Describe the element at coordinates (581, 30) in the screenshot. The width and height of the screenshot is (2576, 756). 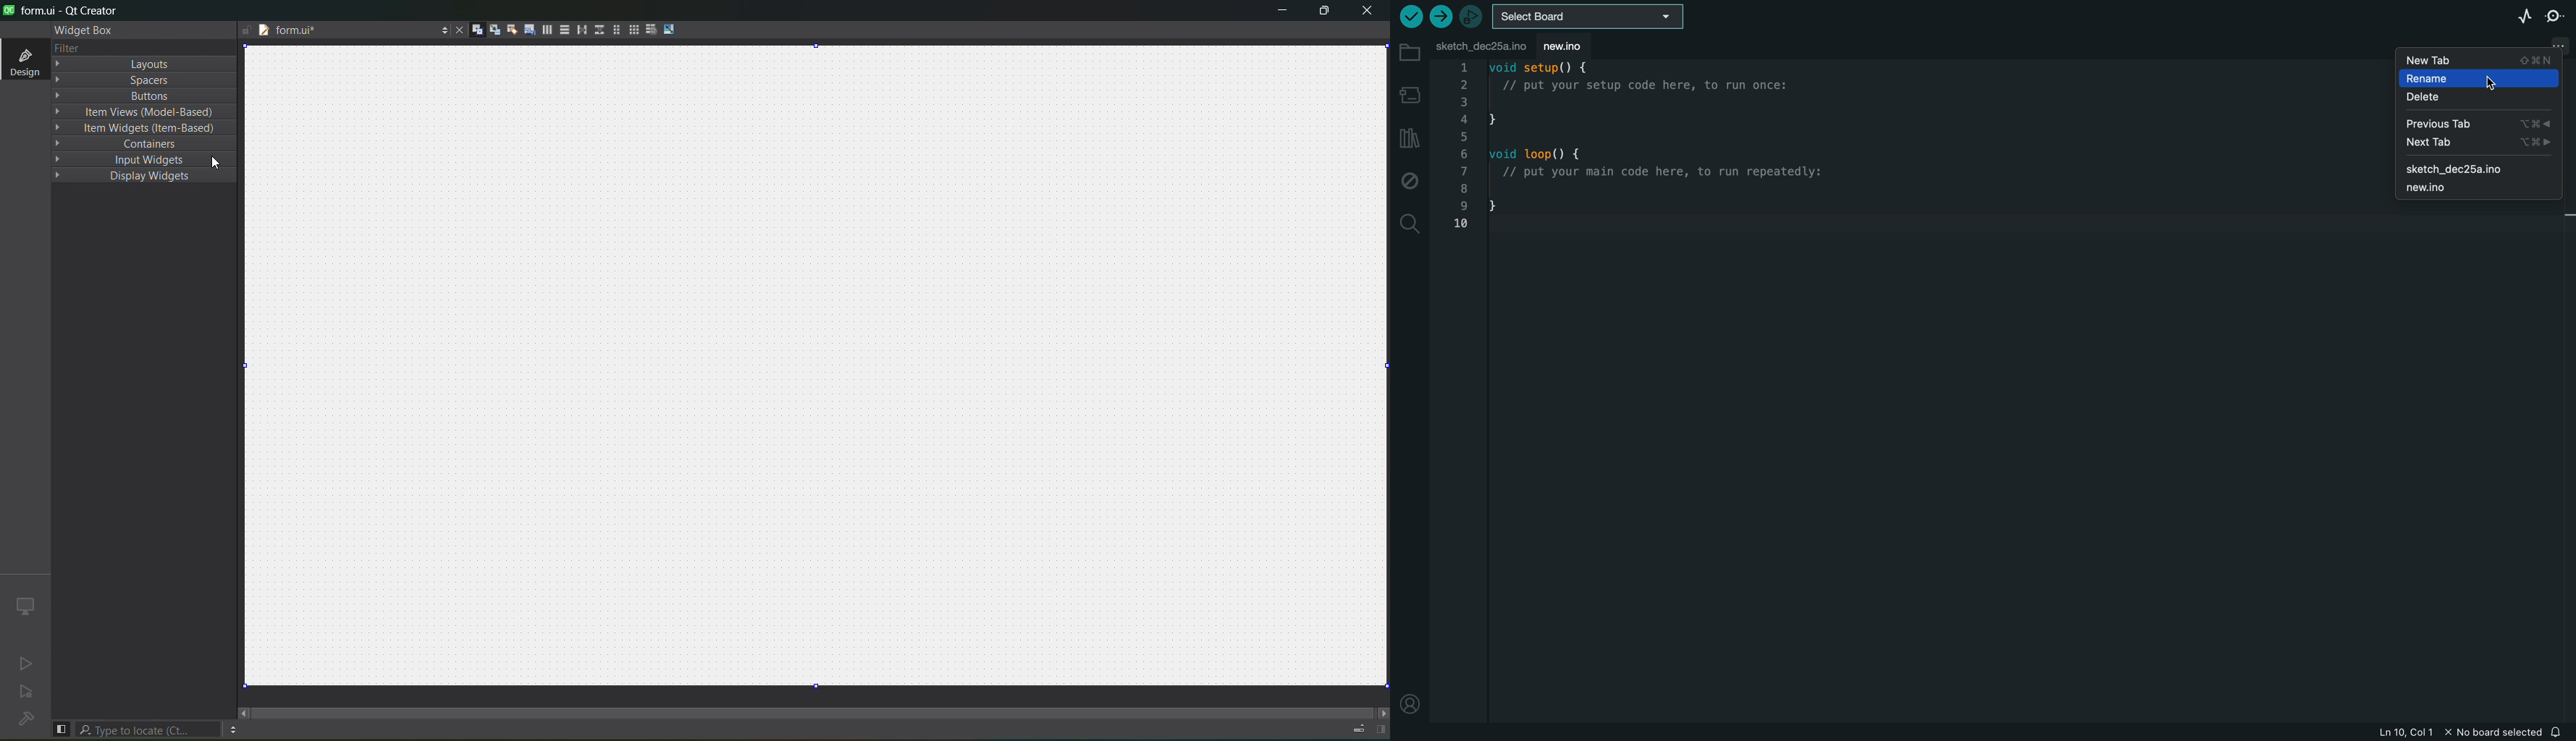
I see `horizontal splitter` at that location.